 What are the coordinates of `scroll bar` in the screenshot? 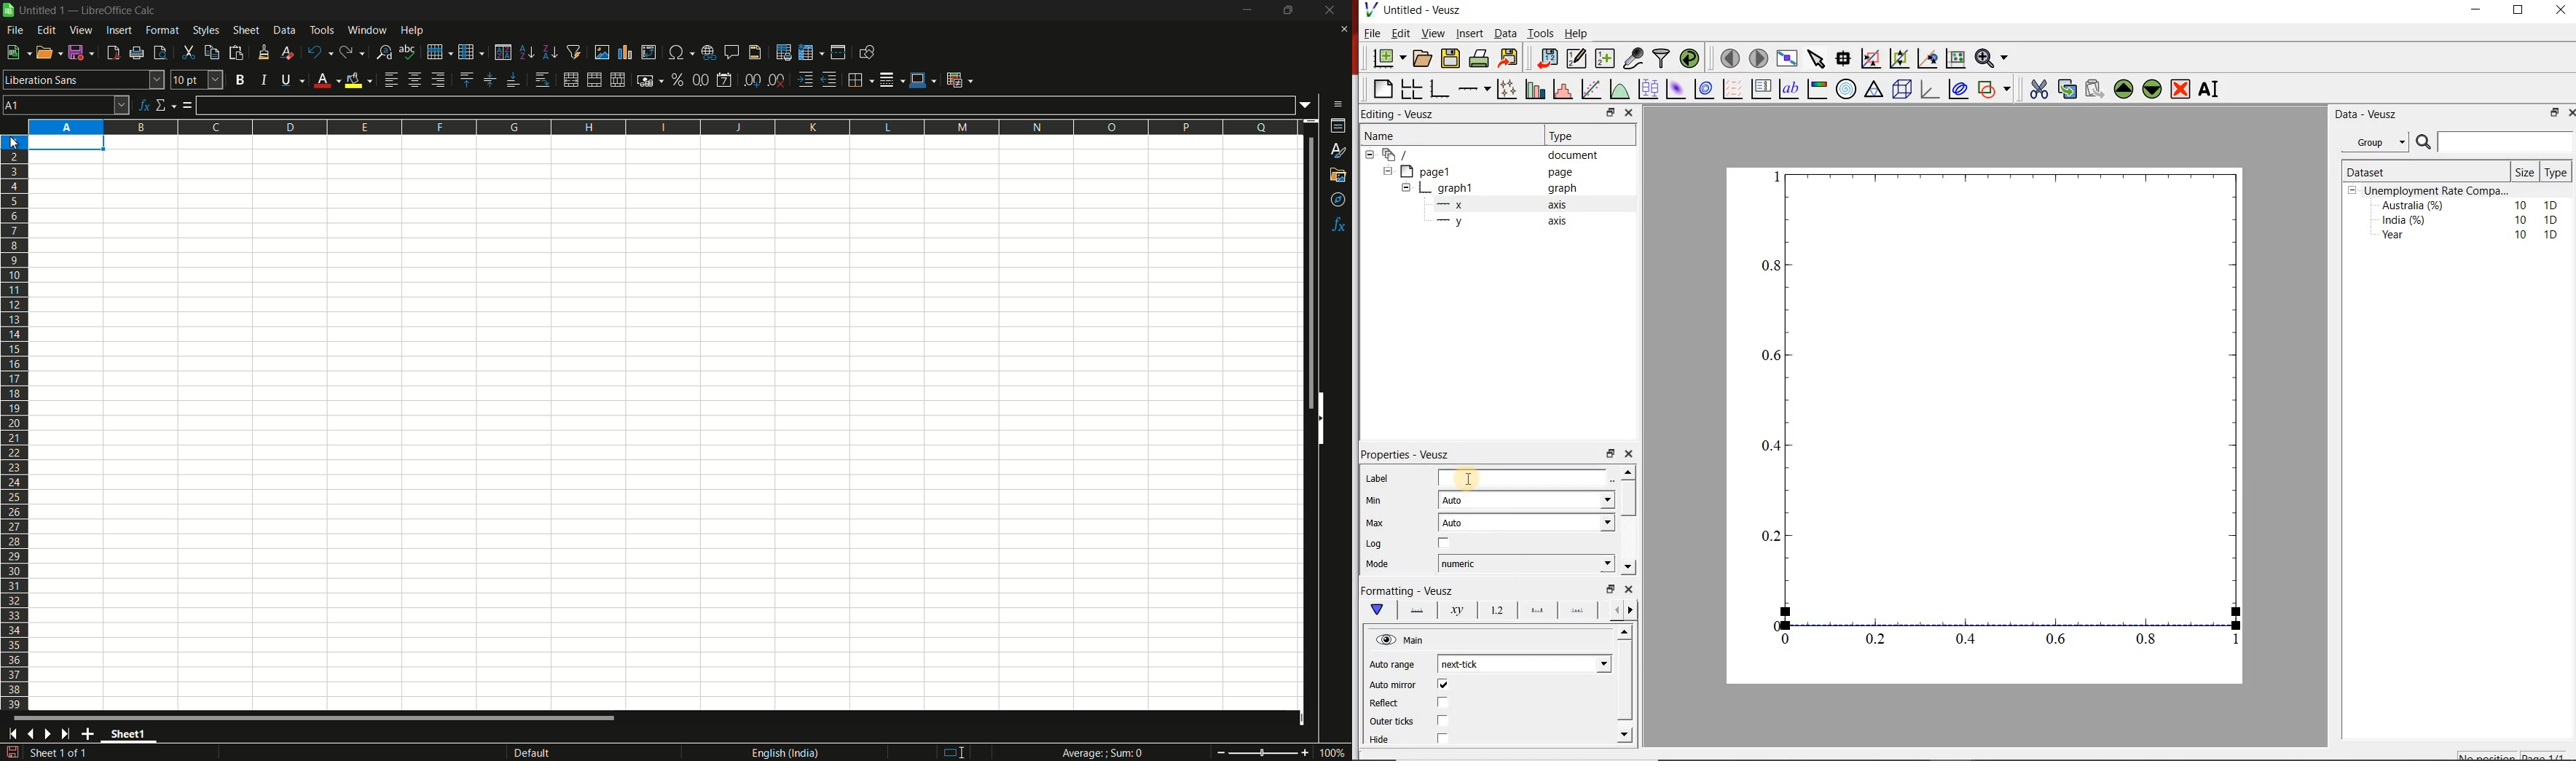 It's located at (315, 720).